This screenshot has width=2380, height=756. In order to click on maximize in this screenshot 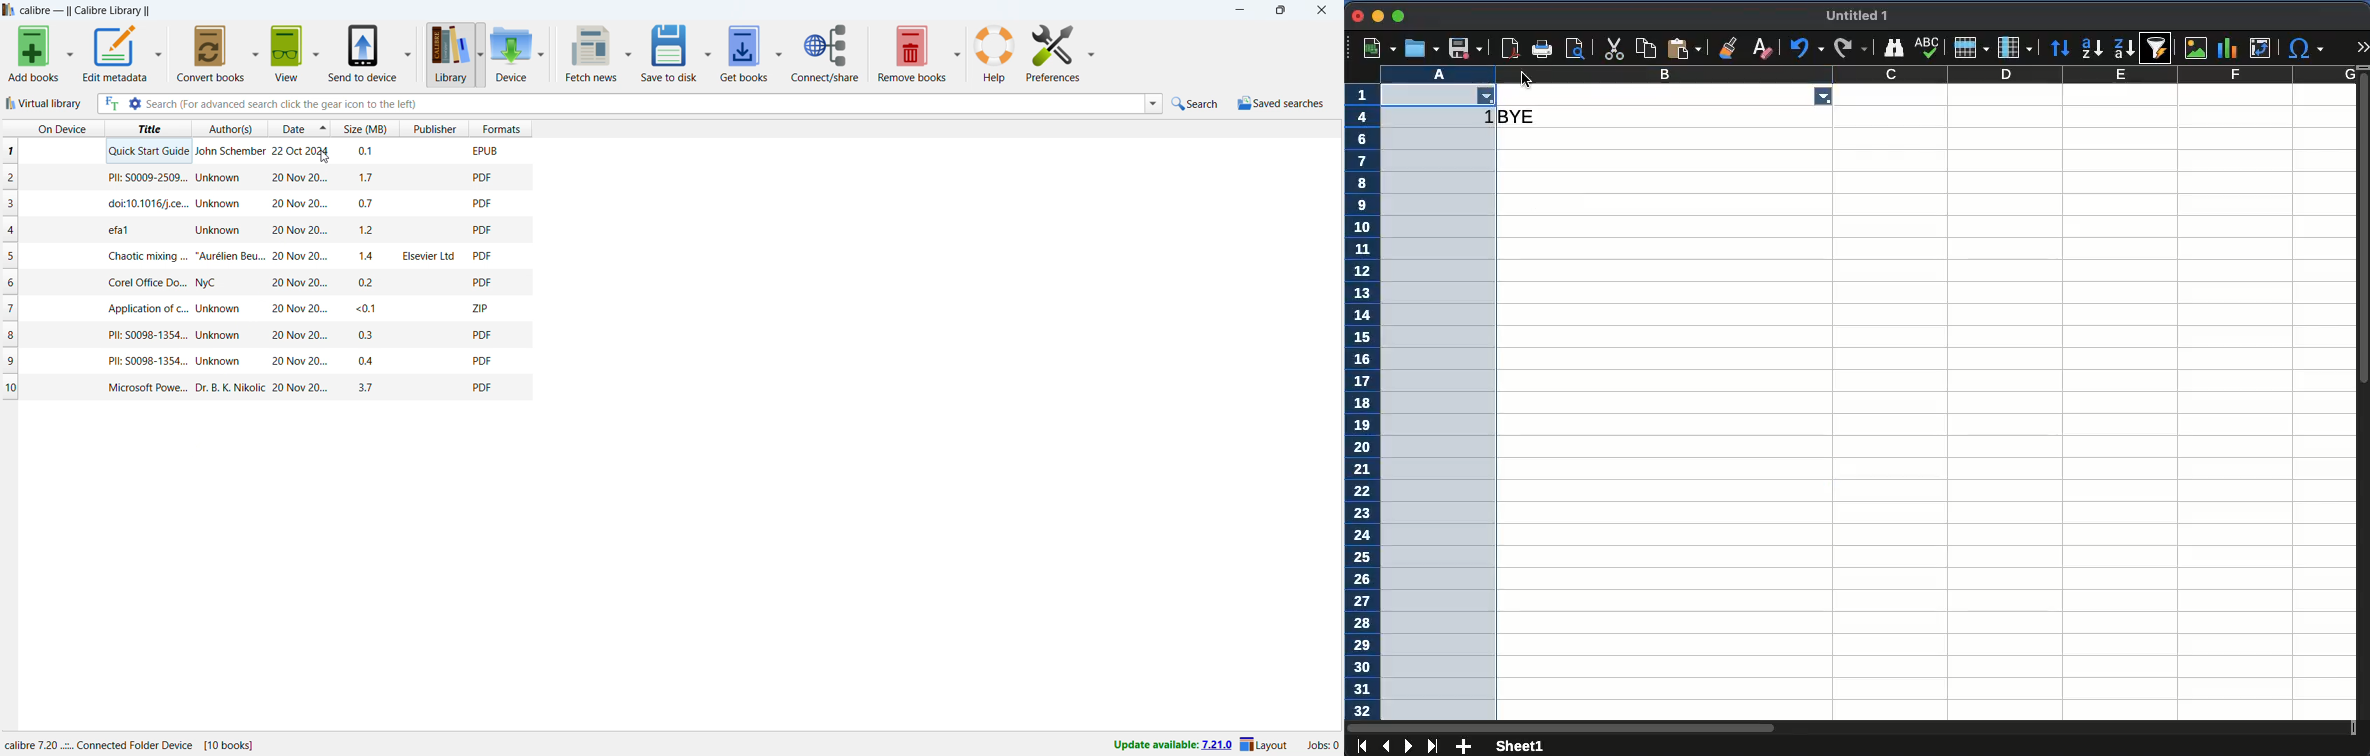, I will do `click(1400, 16)`.